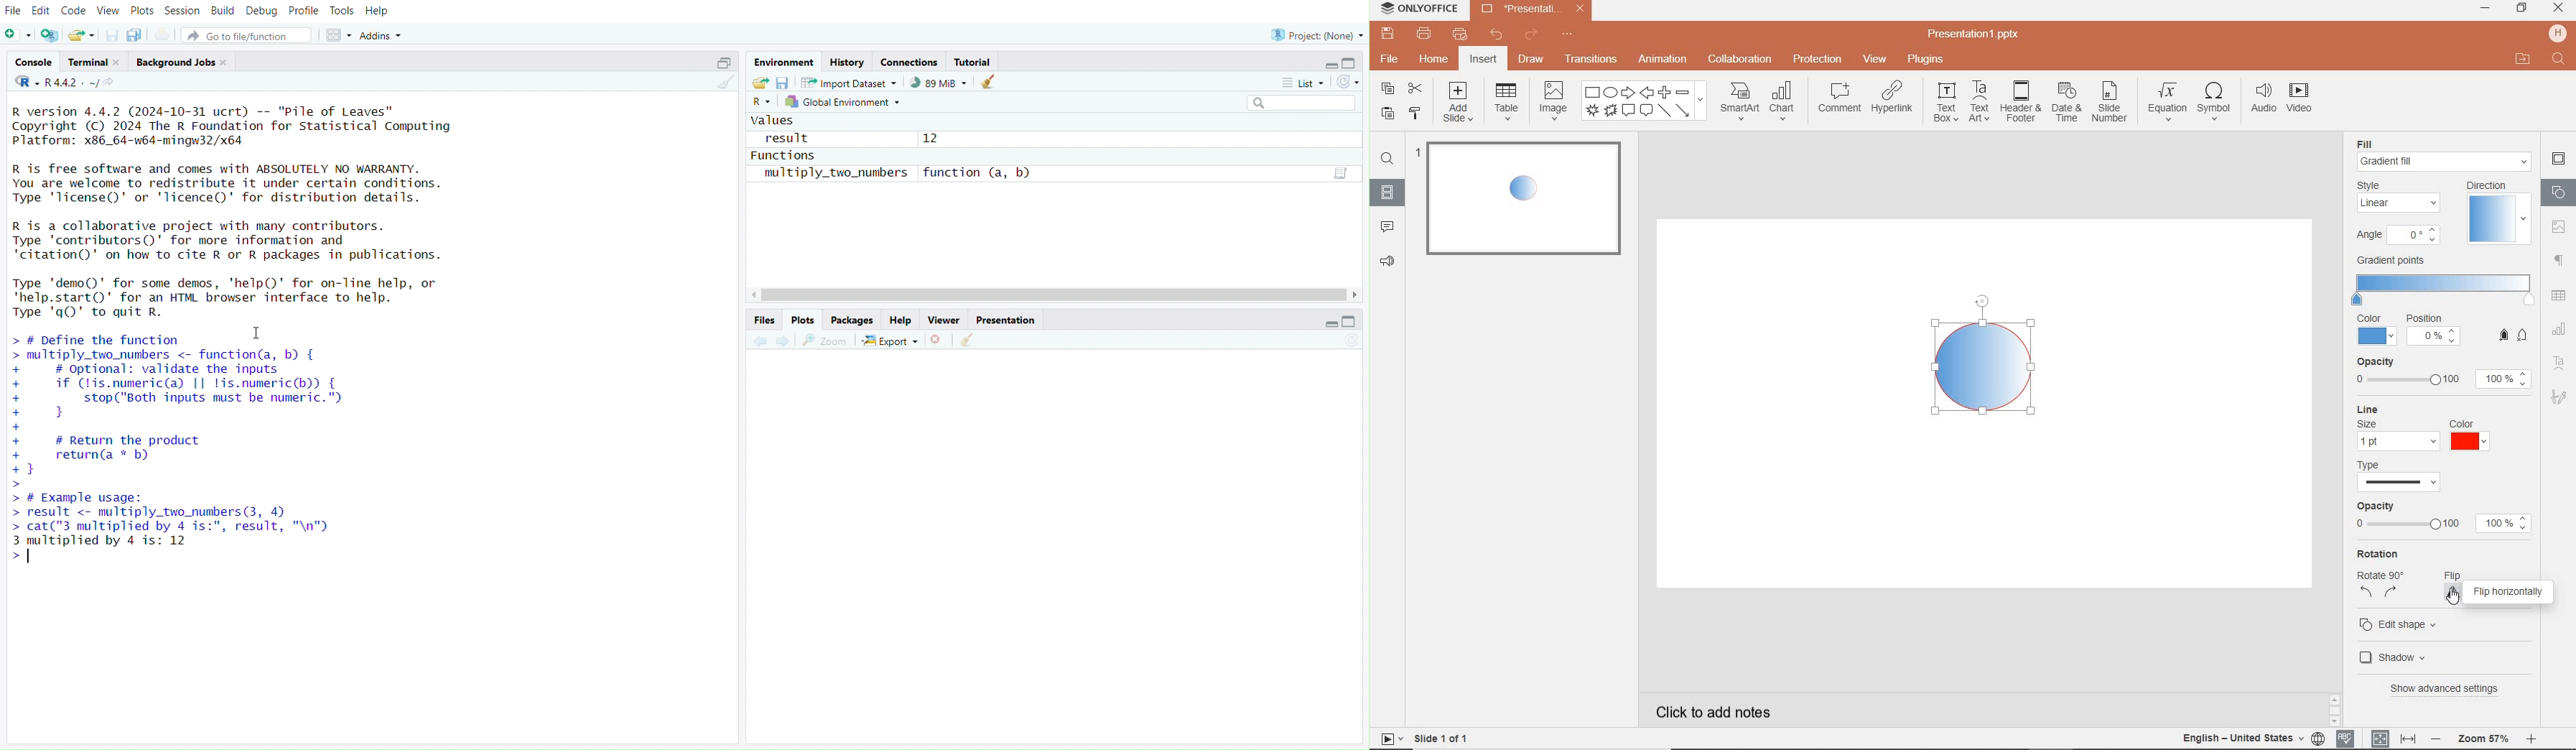 The height and width of the screenshot is (756, 2576). What do you see at coordinates (760, 340) in the screenshot?
I see `Go back to the previous source location (Ctrl + F9)` at bounding box center [760, 340].